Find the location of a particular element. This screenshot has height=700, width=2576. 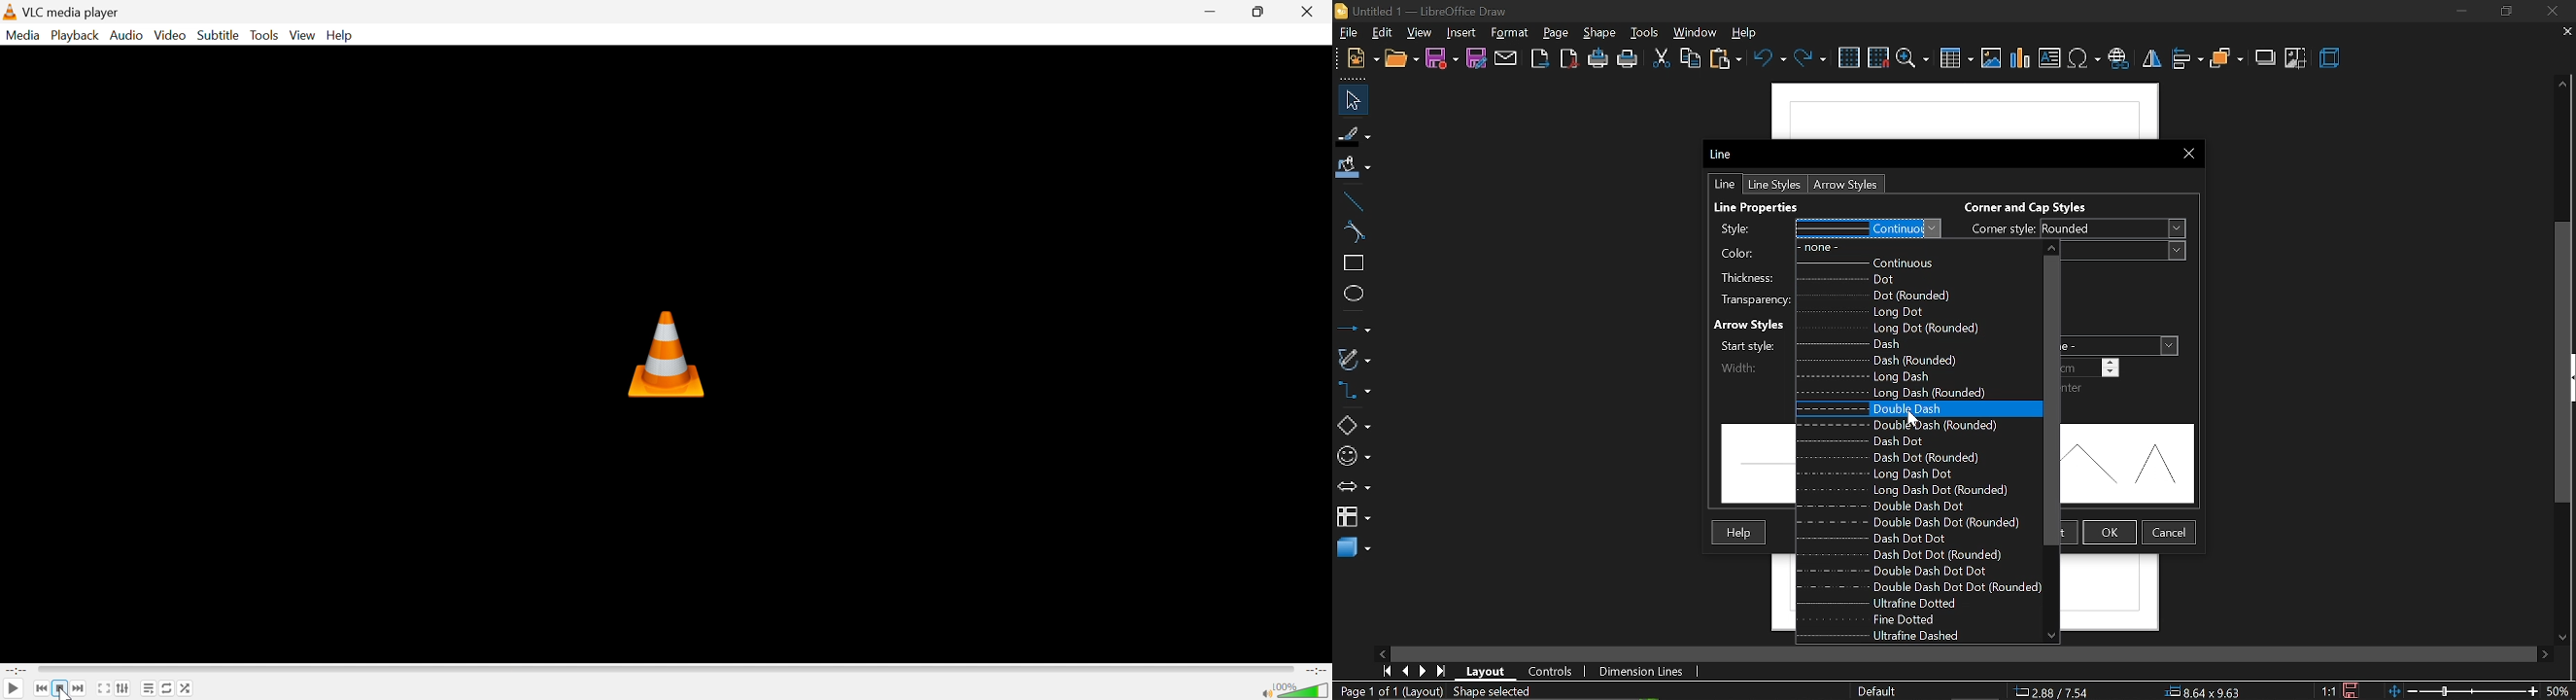

Continuous is located at coordinates (1917, 266).